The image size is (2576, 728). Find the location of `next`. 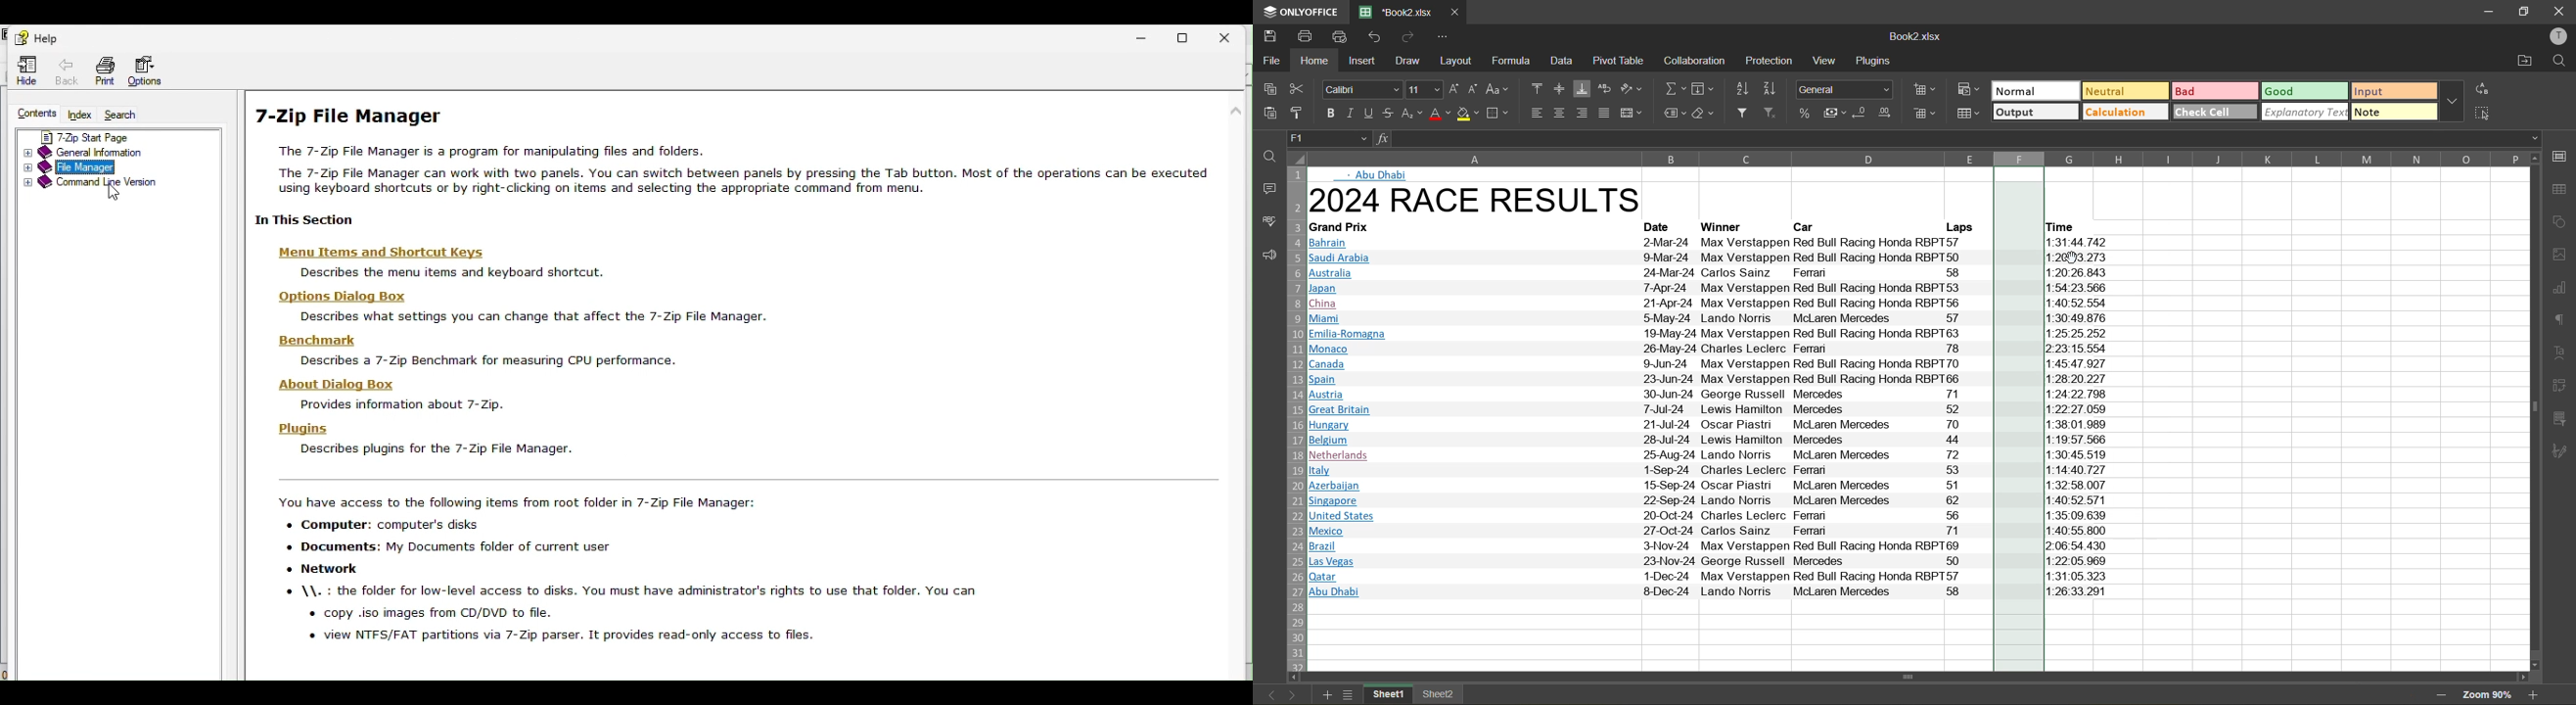

next is located at coordinates (1289, 694).